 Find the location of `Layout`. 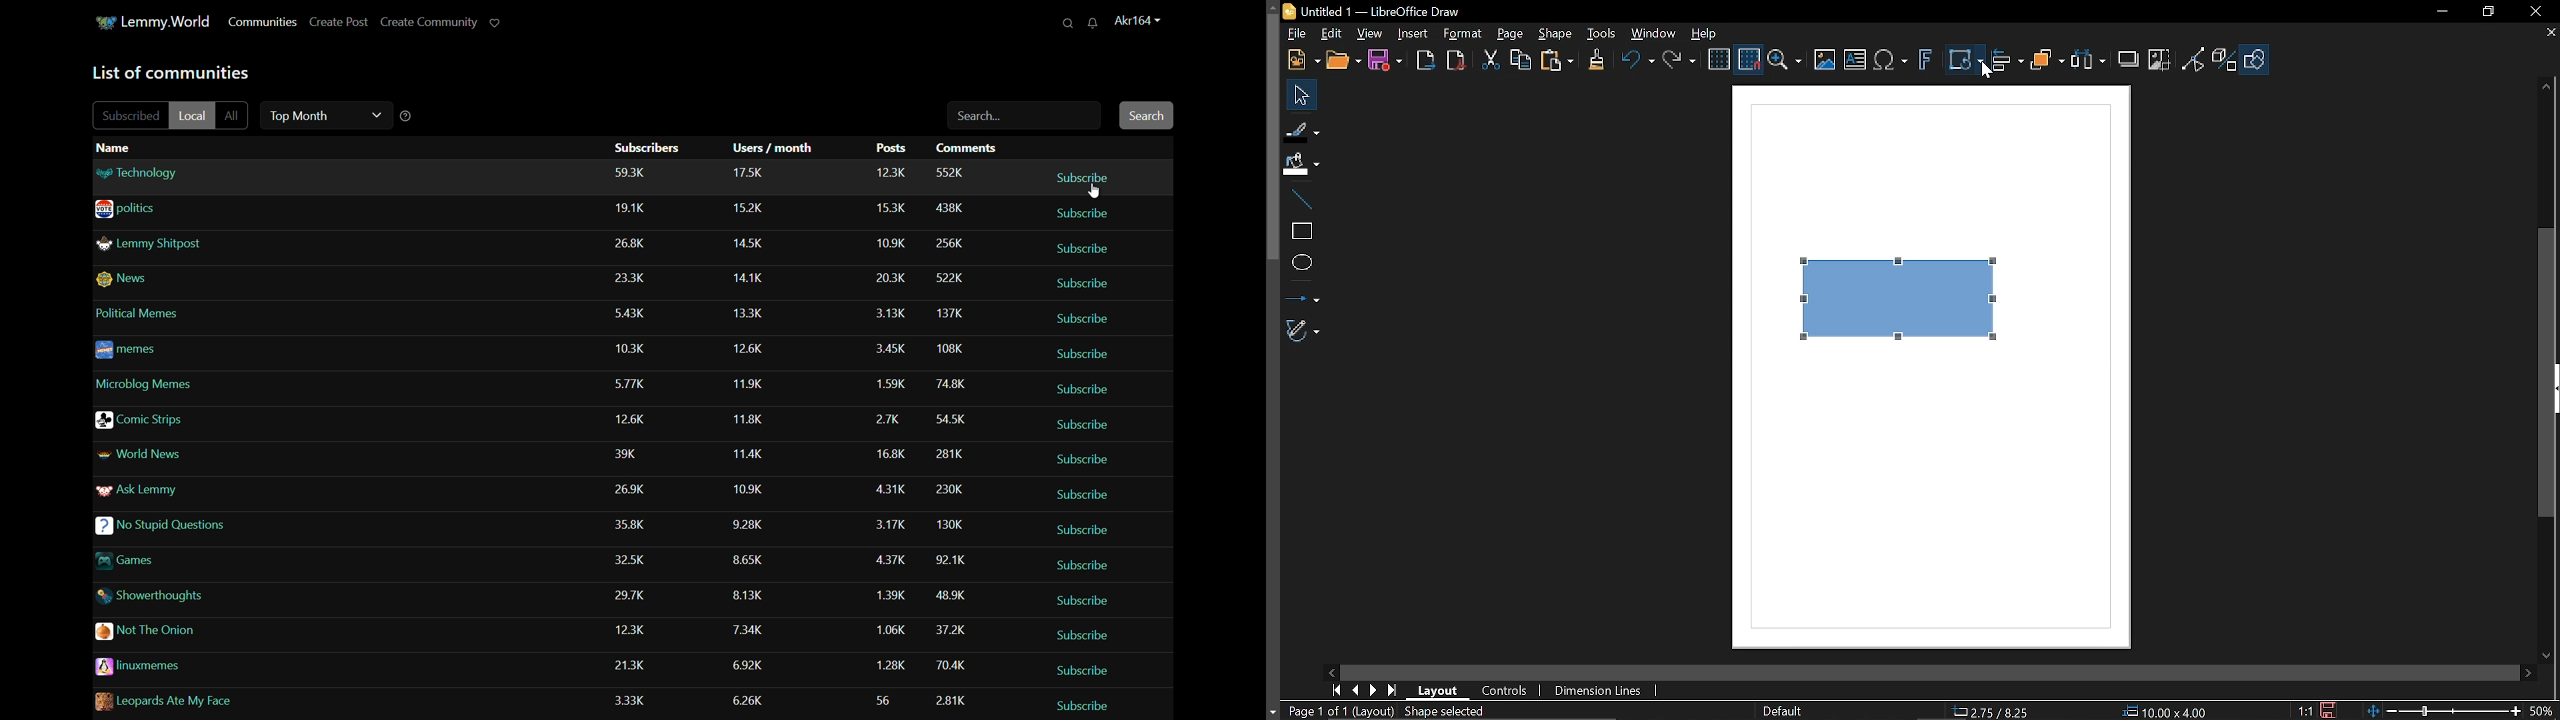

Layout is located at coordinates (1438, 689).